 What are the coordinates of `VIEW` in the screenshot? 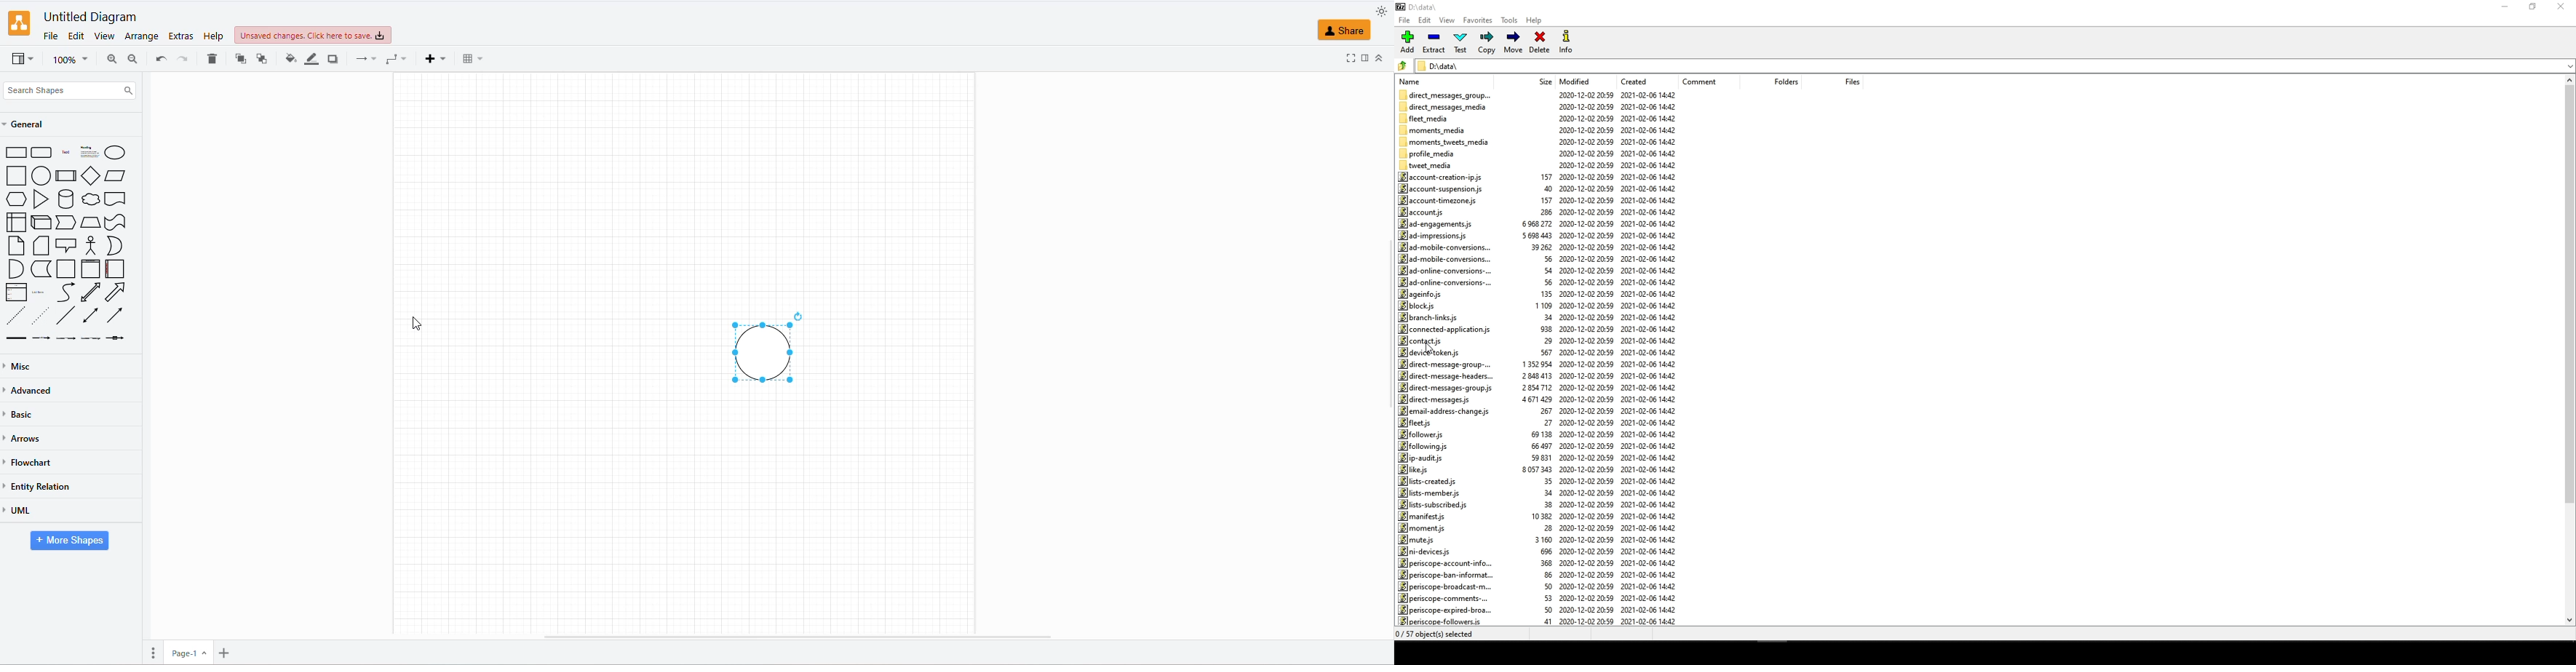 It's located at (100, 37).